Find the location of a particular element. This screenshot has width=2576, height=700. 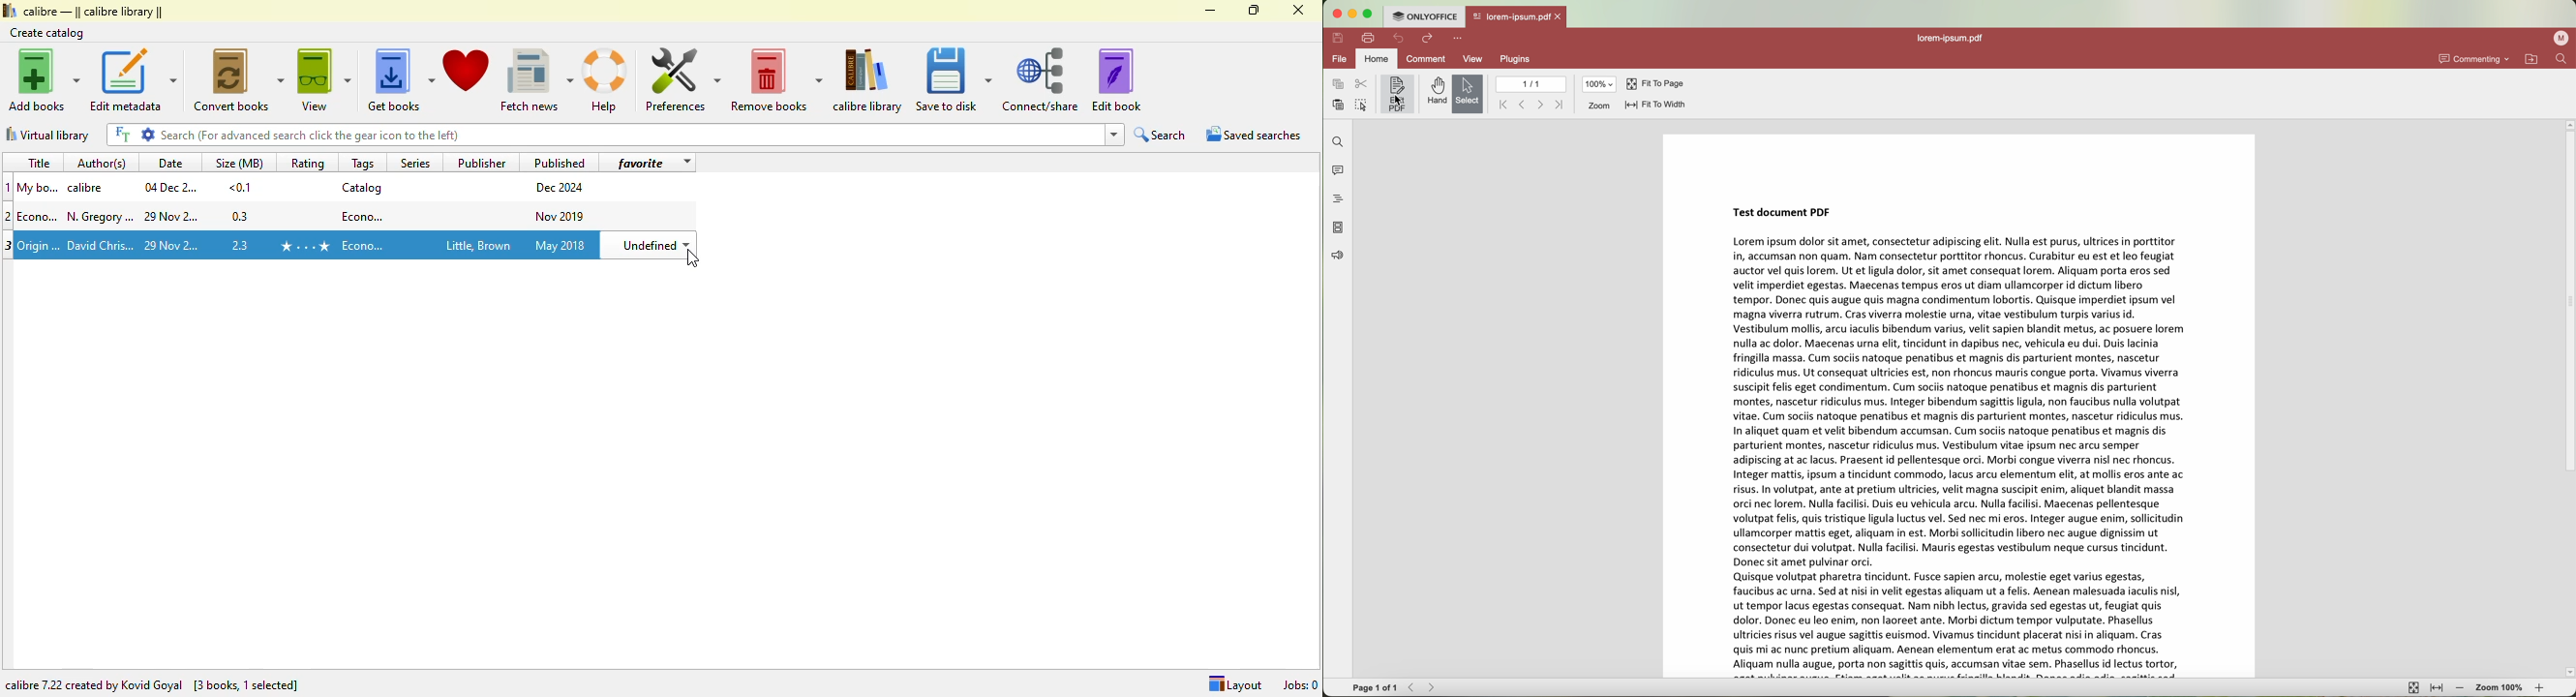

title is located at coordinates (40, 244).